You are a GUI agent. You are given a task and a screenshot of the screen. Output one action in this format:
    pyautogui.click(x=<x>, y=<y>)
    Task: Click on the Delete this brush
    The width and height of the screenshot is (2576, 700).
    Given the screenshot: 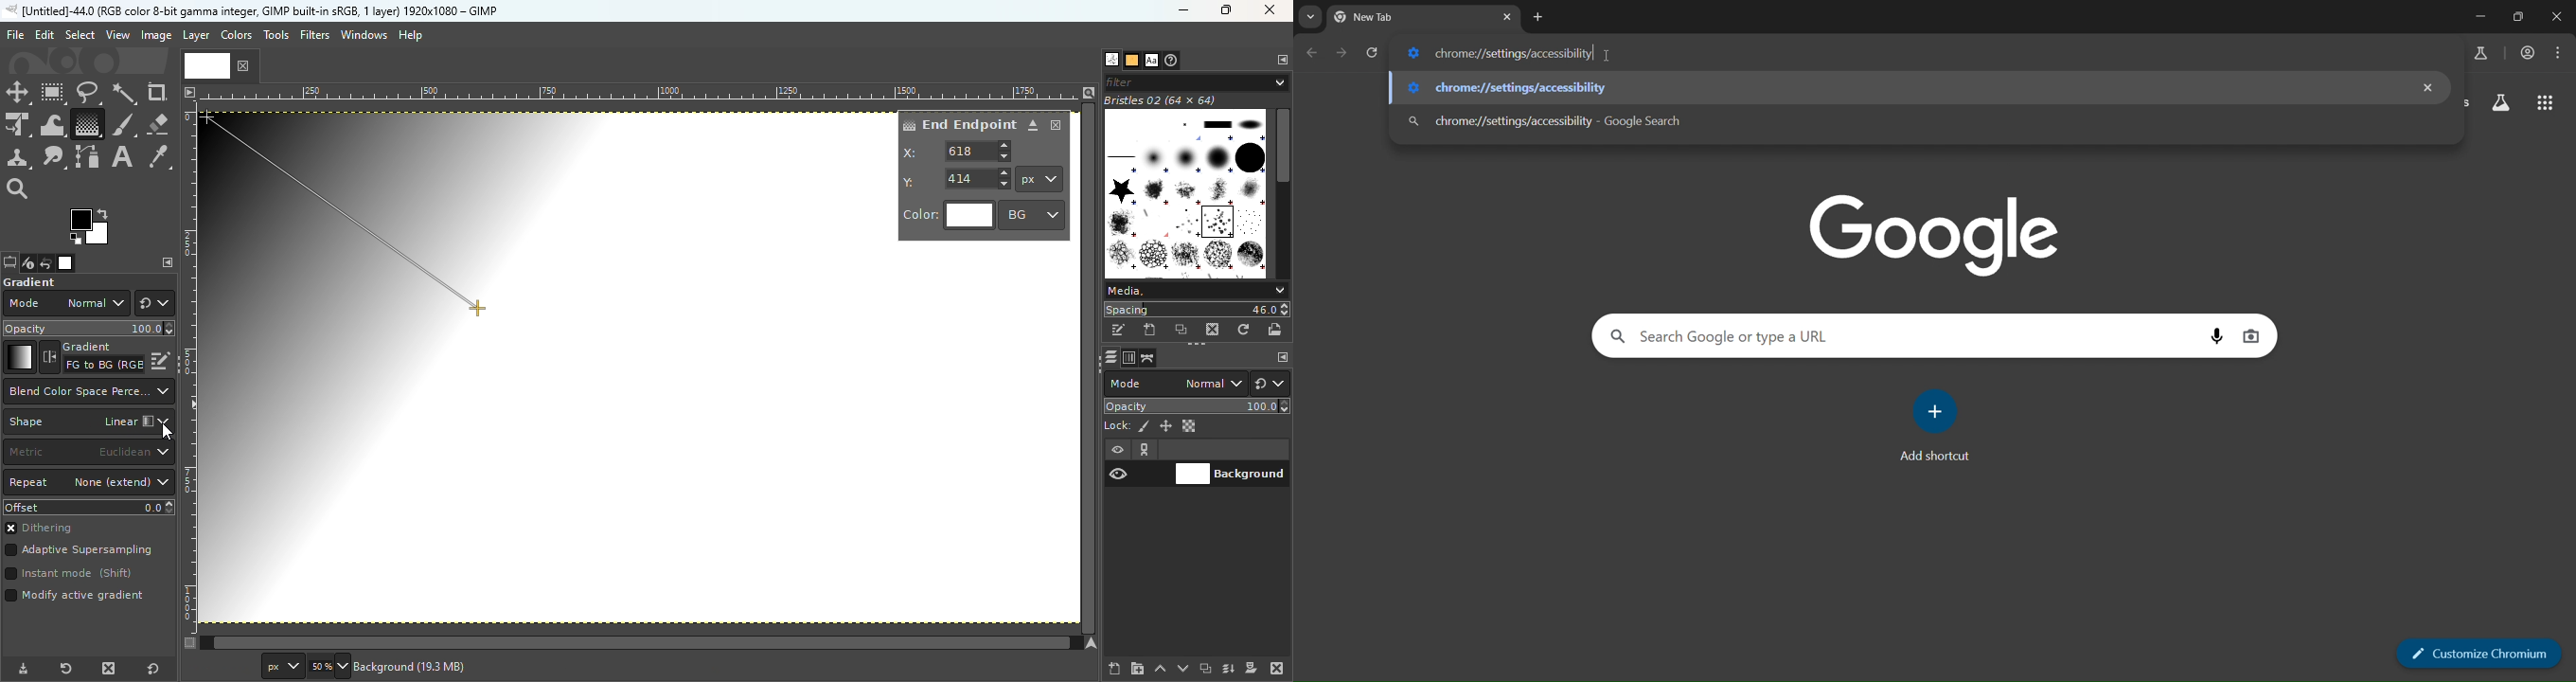 What is the action you would take?
    pyautogui.click(x=1214, y=329)
    